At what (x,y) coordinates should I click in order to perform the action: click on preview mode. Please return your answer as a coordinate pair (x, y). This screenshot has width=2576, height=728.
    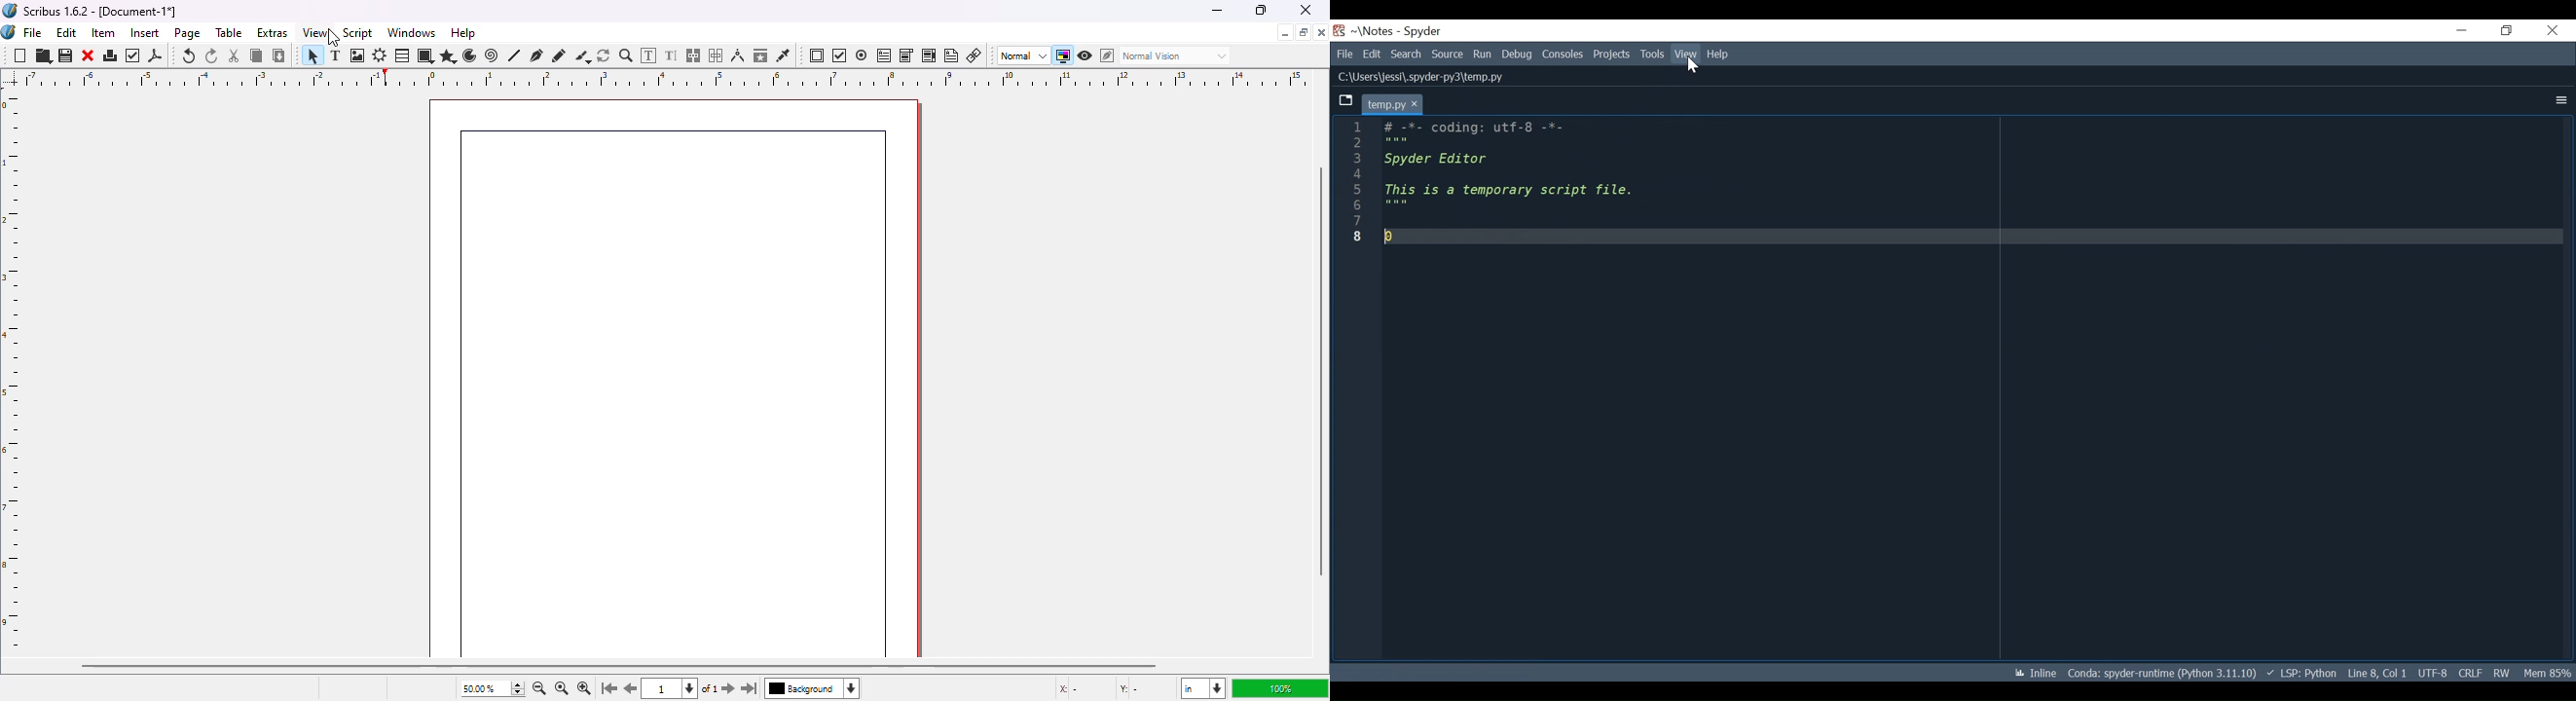
    Looking at the image, I should click on (1086, 55).